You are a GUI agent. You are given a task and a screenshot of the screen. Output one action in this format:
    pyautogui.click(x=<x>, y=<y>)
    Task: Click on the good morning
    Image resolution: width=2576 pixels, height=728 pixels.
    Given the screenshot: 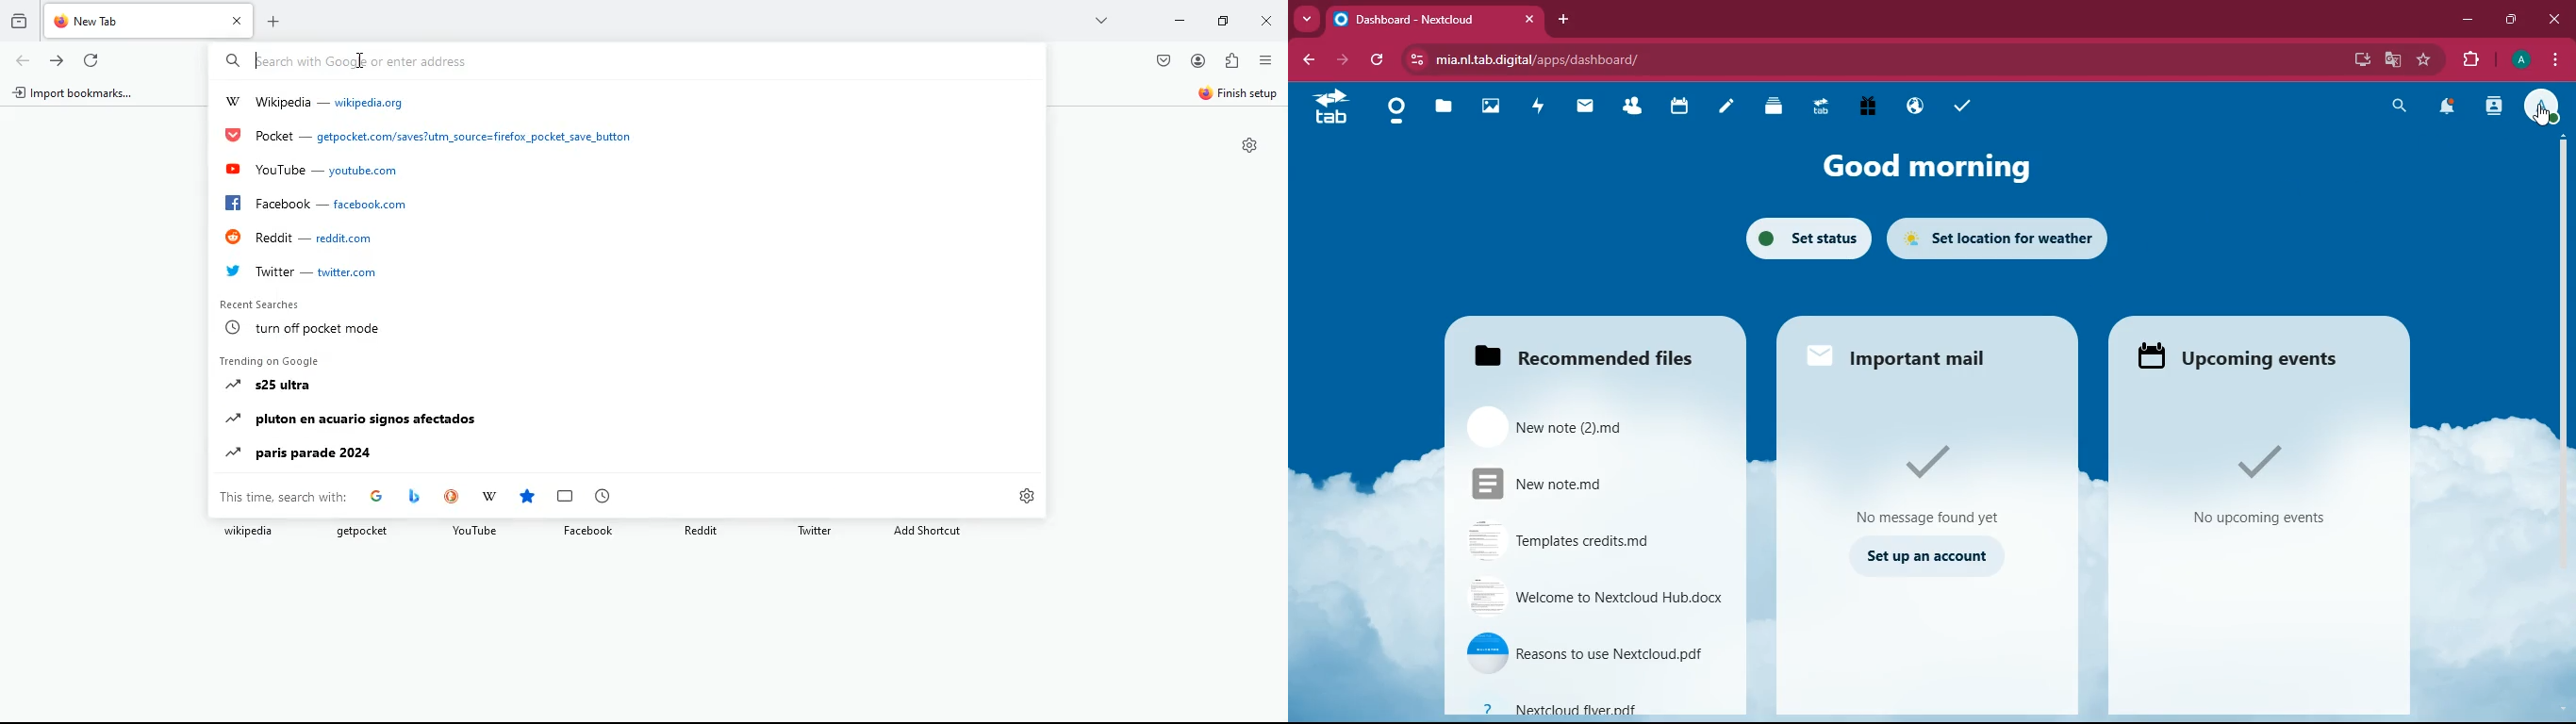 What is the action you would take?
    pyautogui.click(x=1941, y=168)
    